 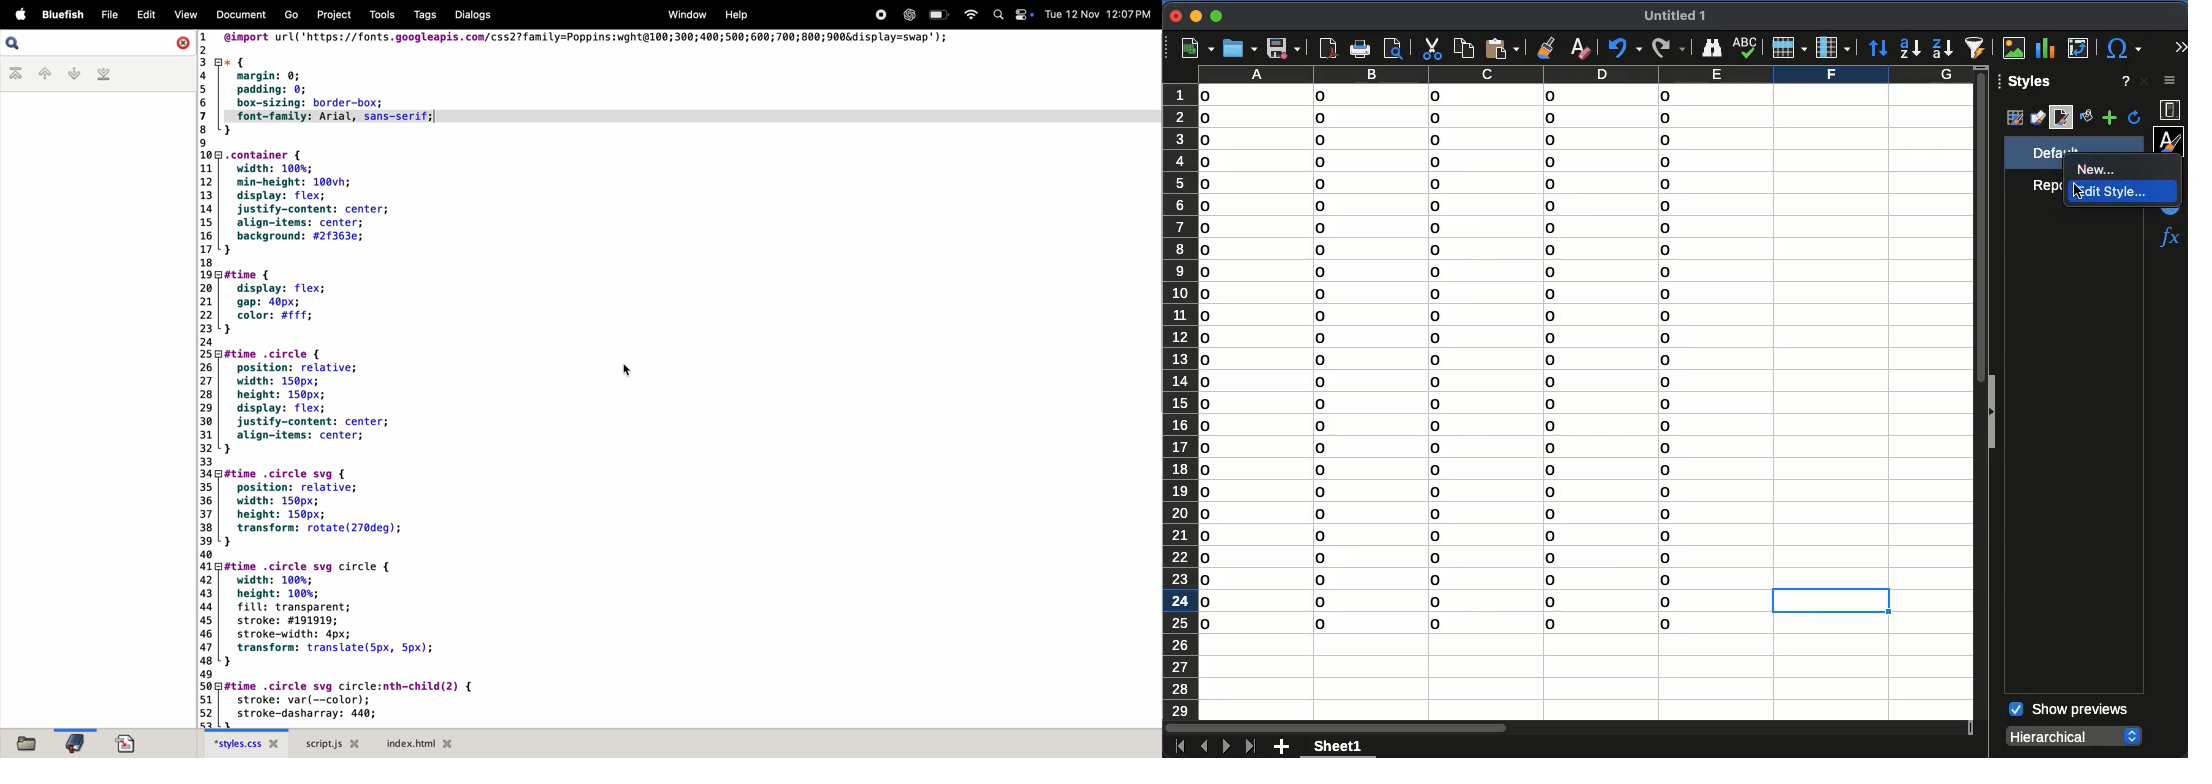 What do you see at coordinates (17, 43) in the screenshot?
I see `search` at bounding box center [17, 43].